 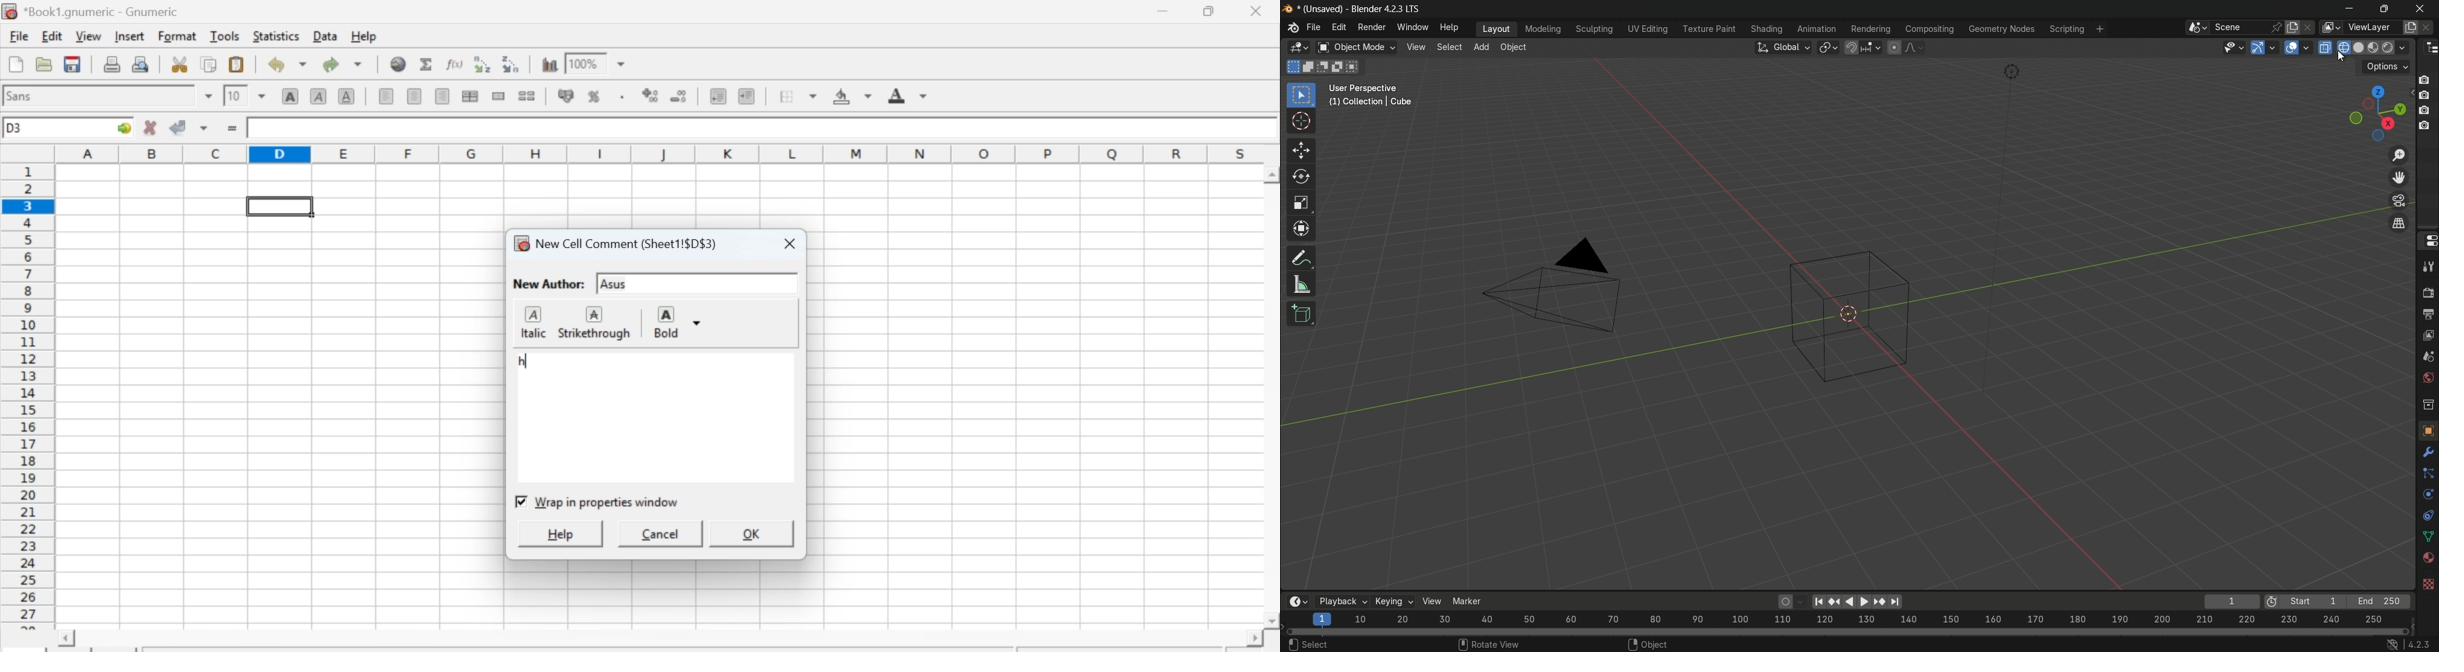 What do you see at coordinates (600, 502) in the screenshot?
I see `checkbox` at bounding box center [600, 502].